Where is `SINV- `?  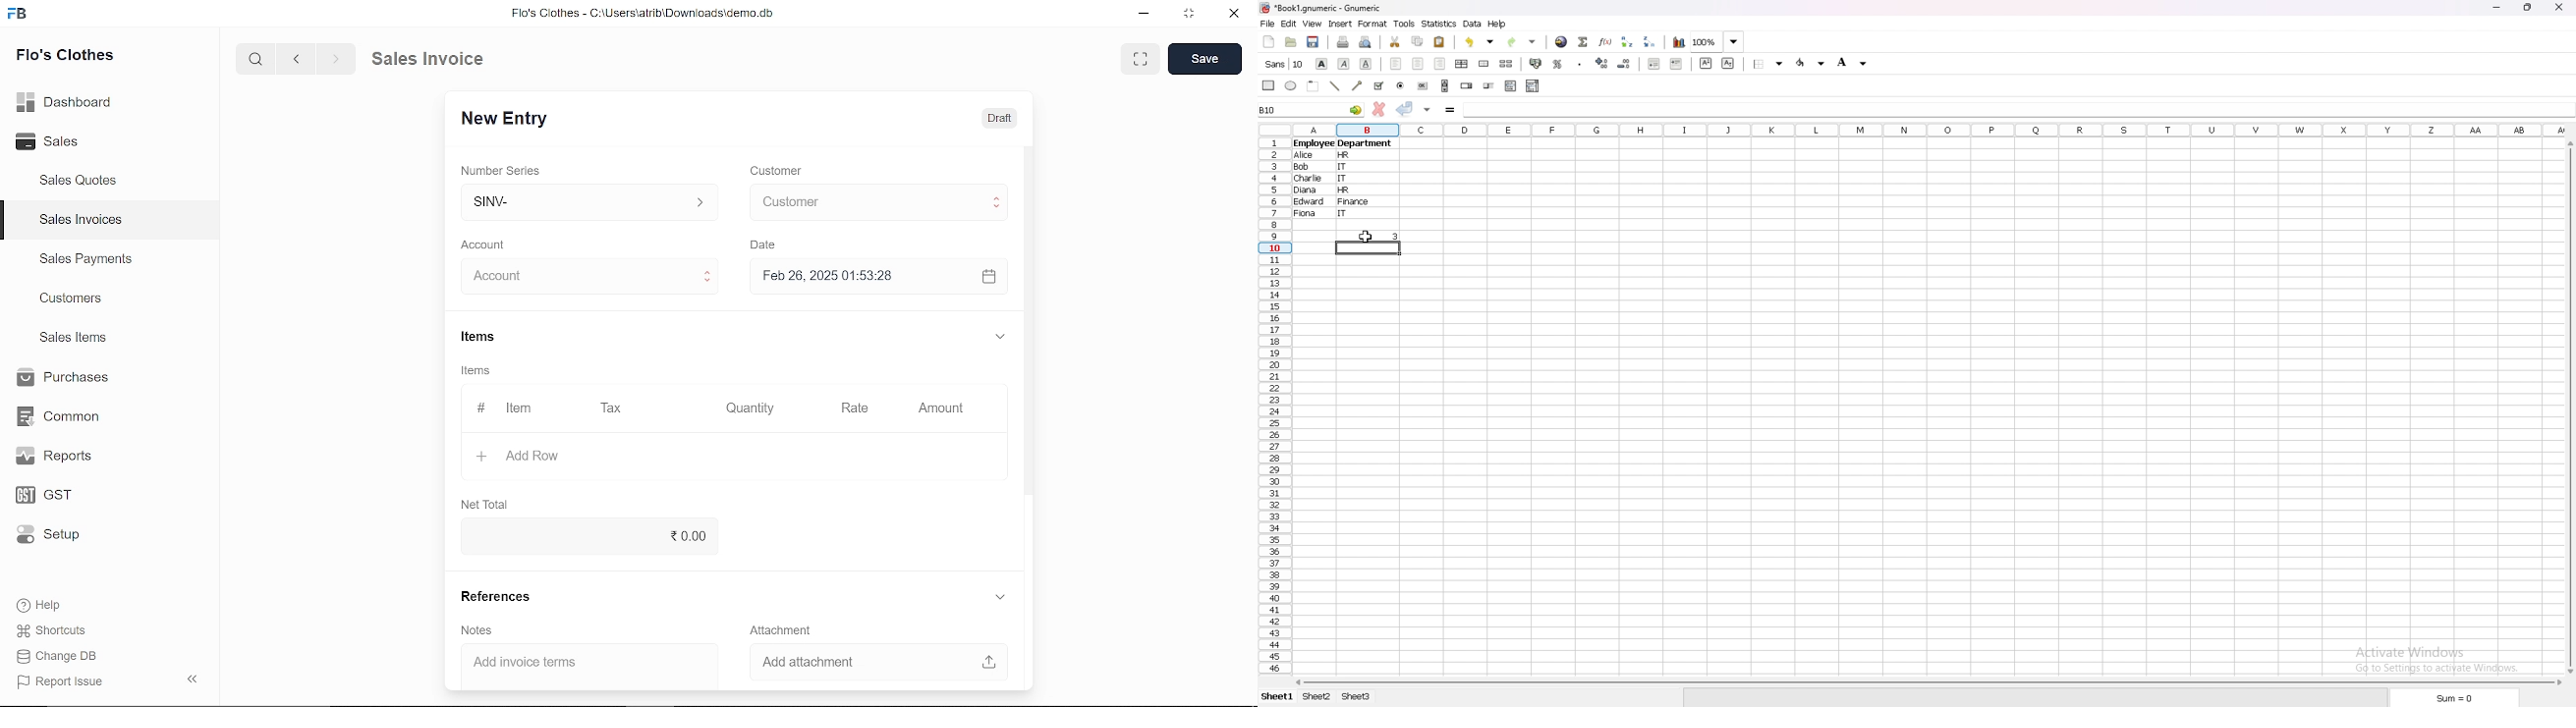
SINV-  is located at coordinates (586, 202).